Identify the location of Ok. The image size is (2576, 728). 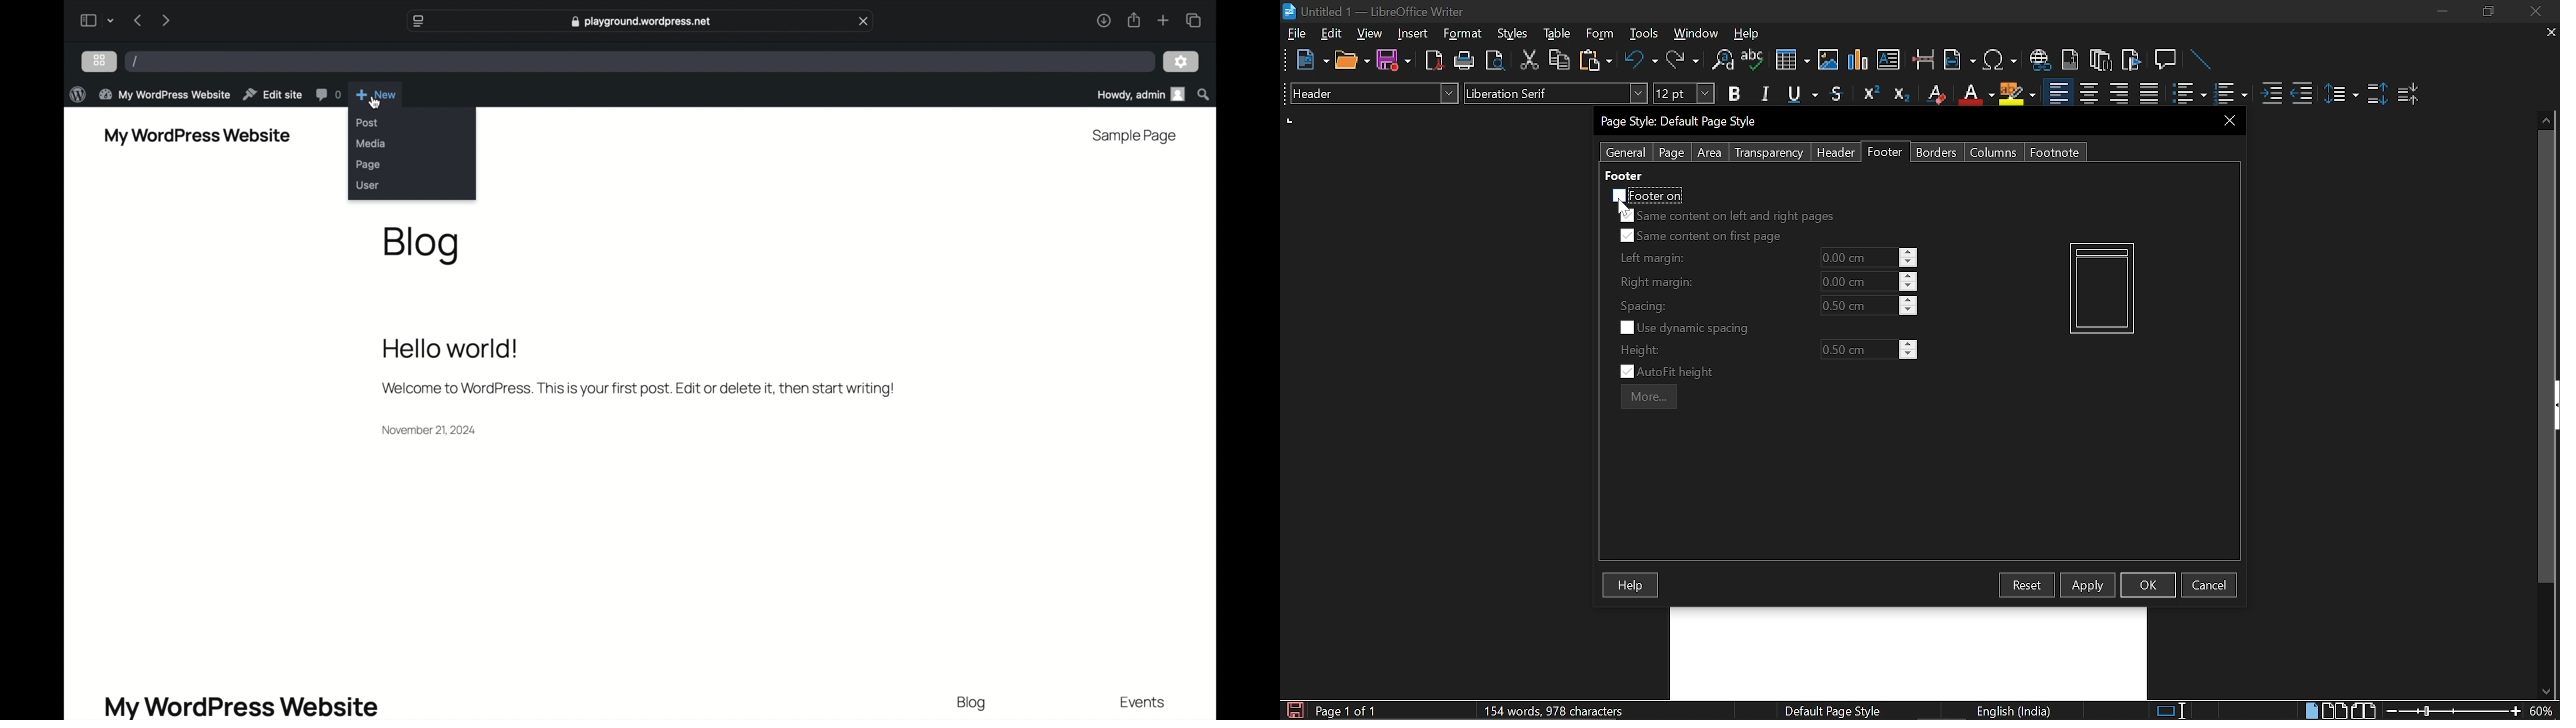
(2148, 584).